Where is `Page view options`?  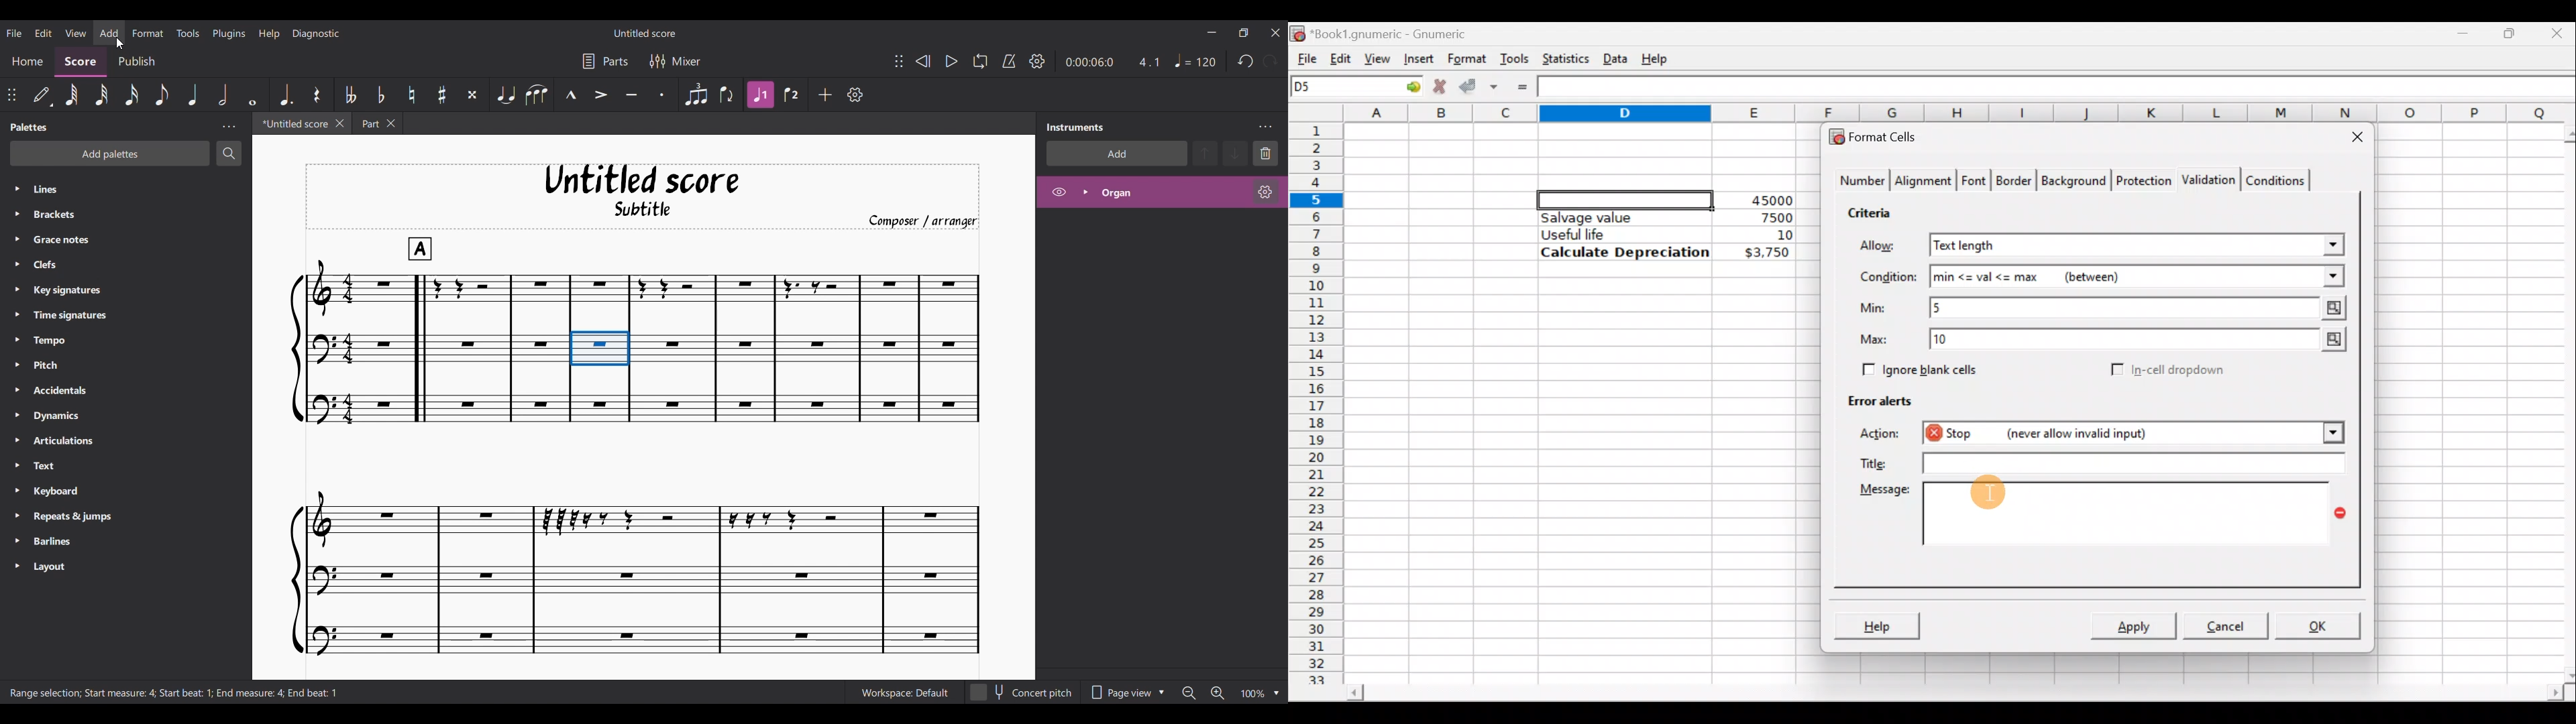
Page view options is located at coordinates (1125, 692).